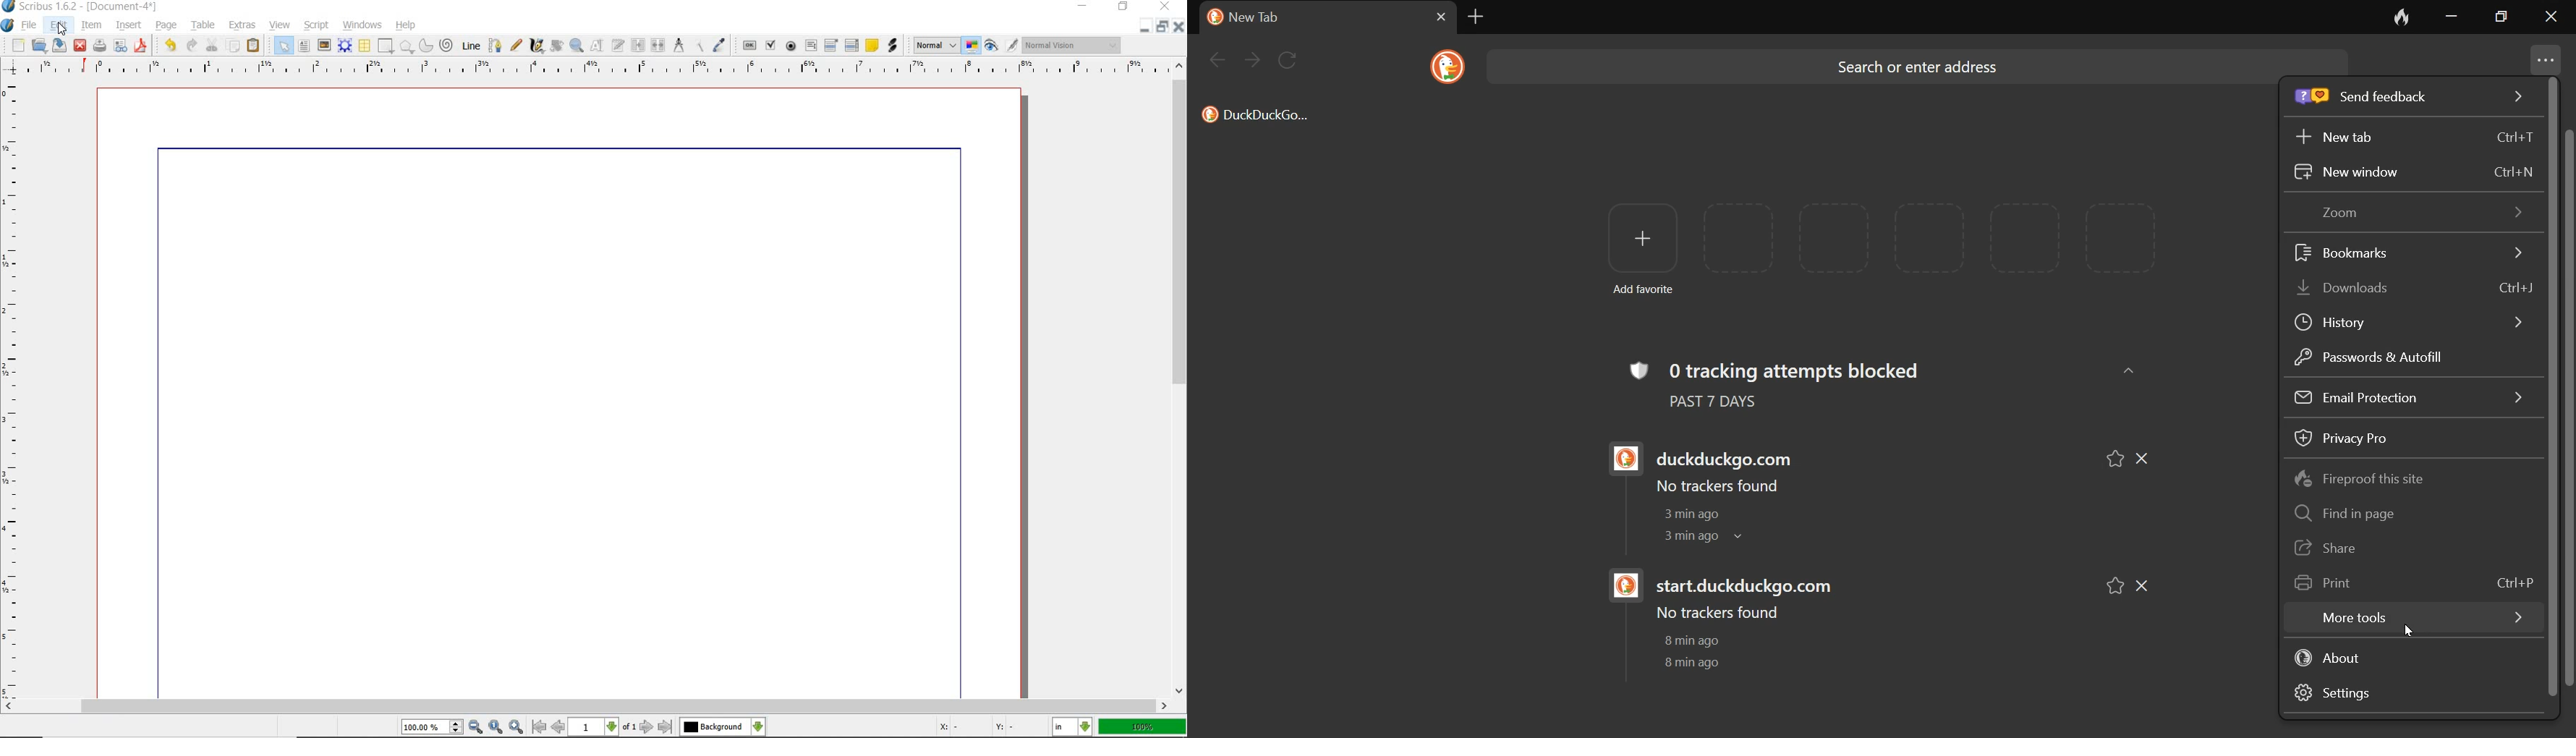 The image size is (2576, 756). What do you see at coordinates (723, 727) in the screenshot?
I see `Background` at bounding box center [723, 727].